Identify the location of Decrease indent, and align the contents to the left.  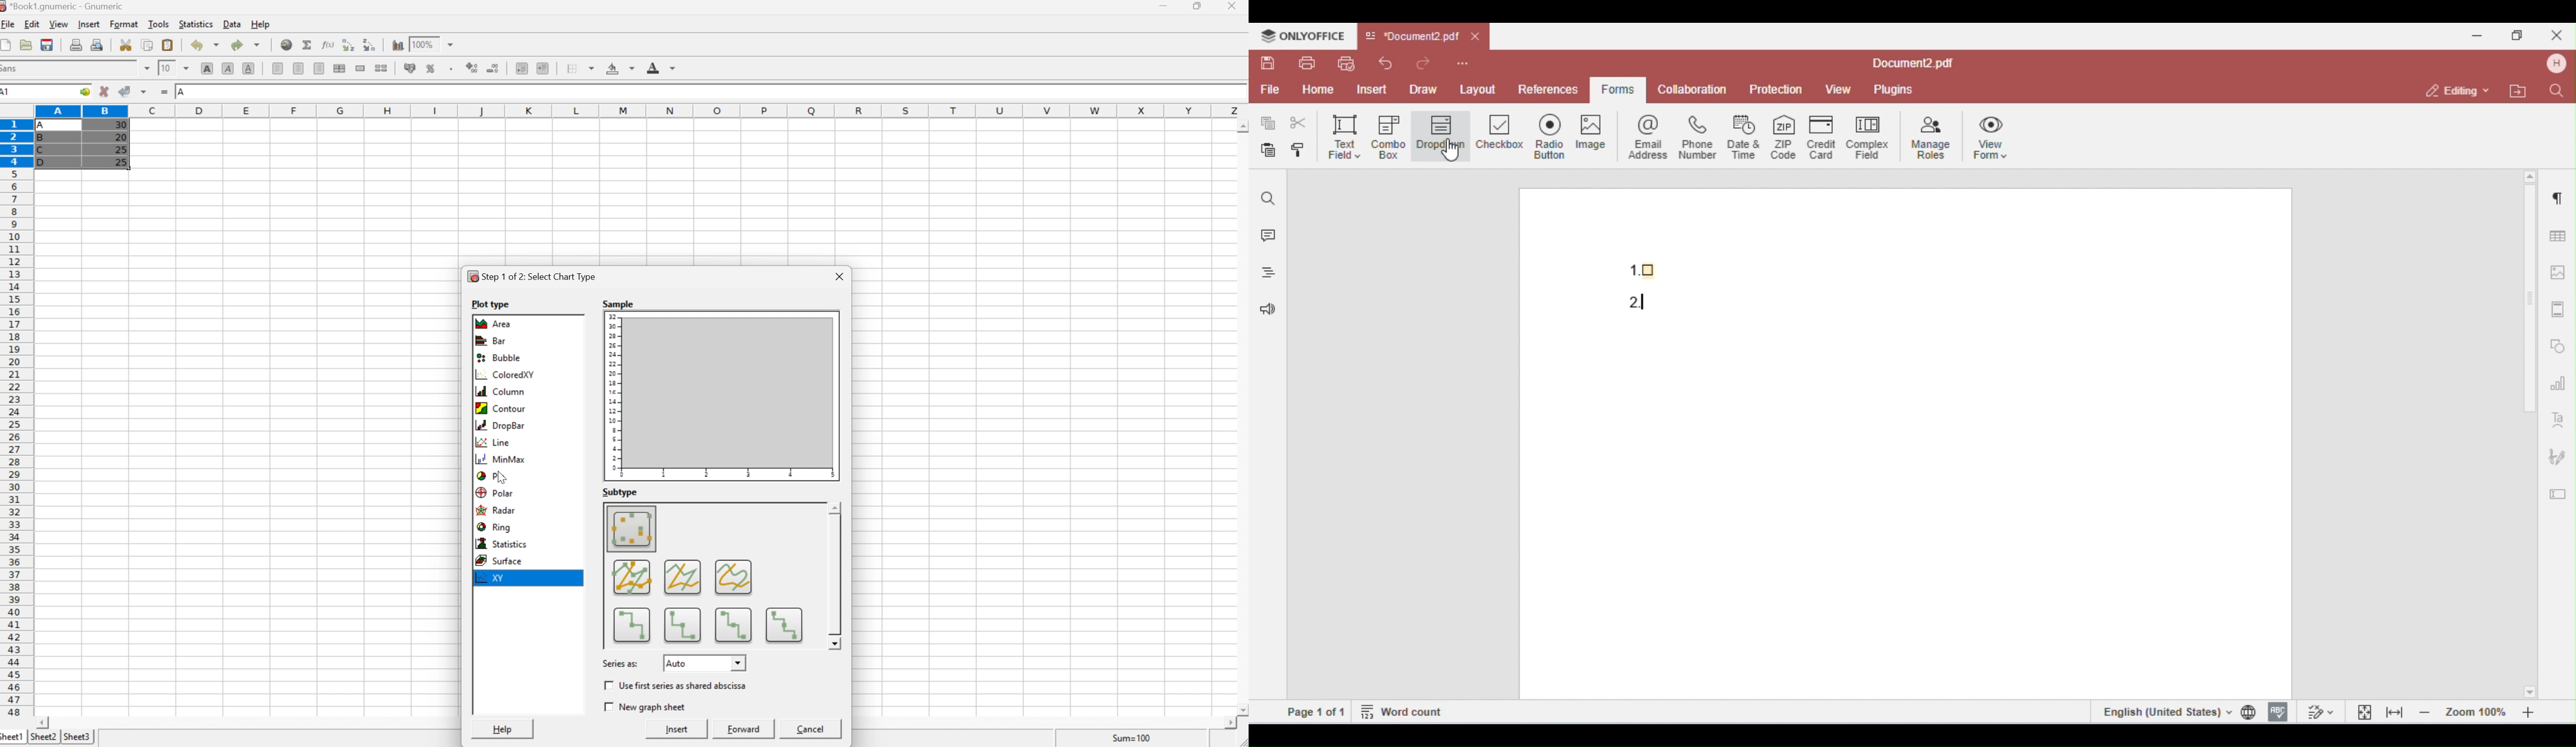
(521, 69).